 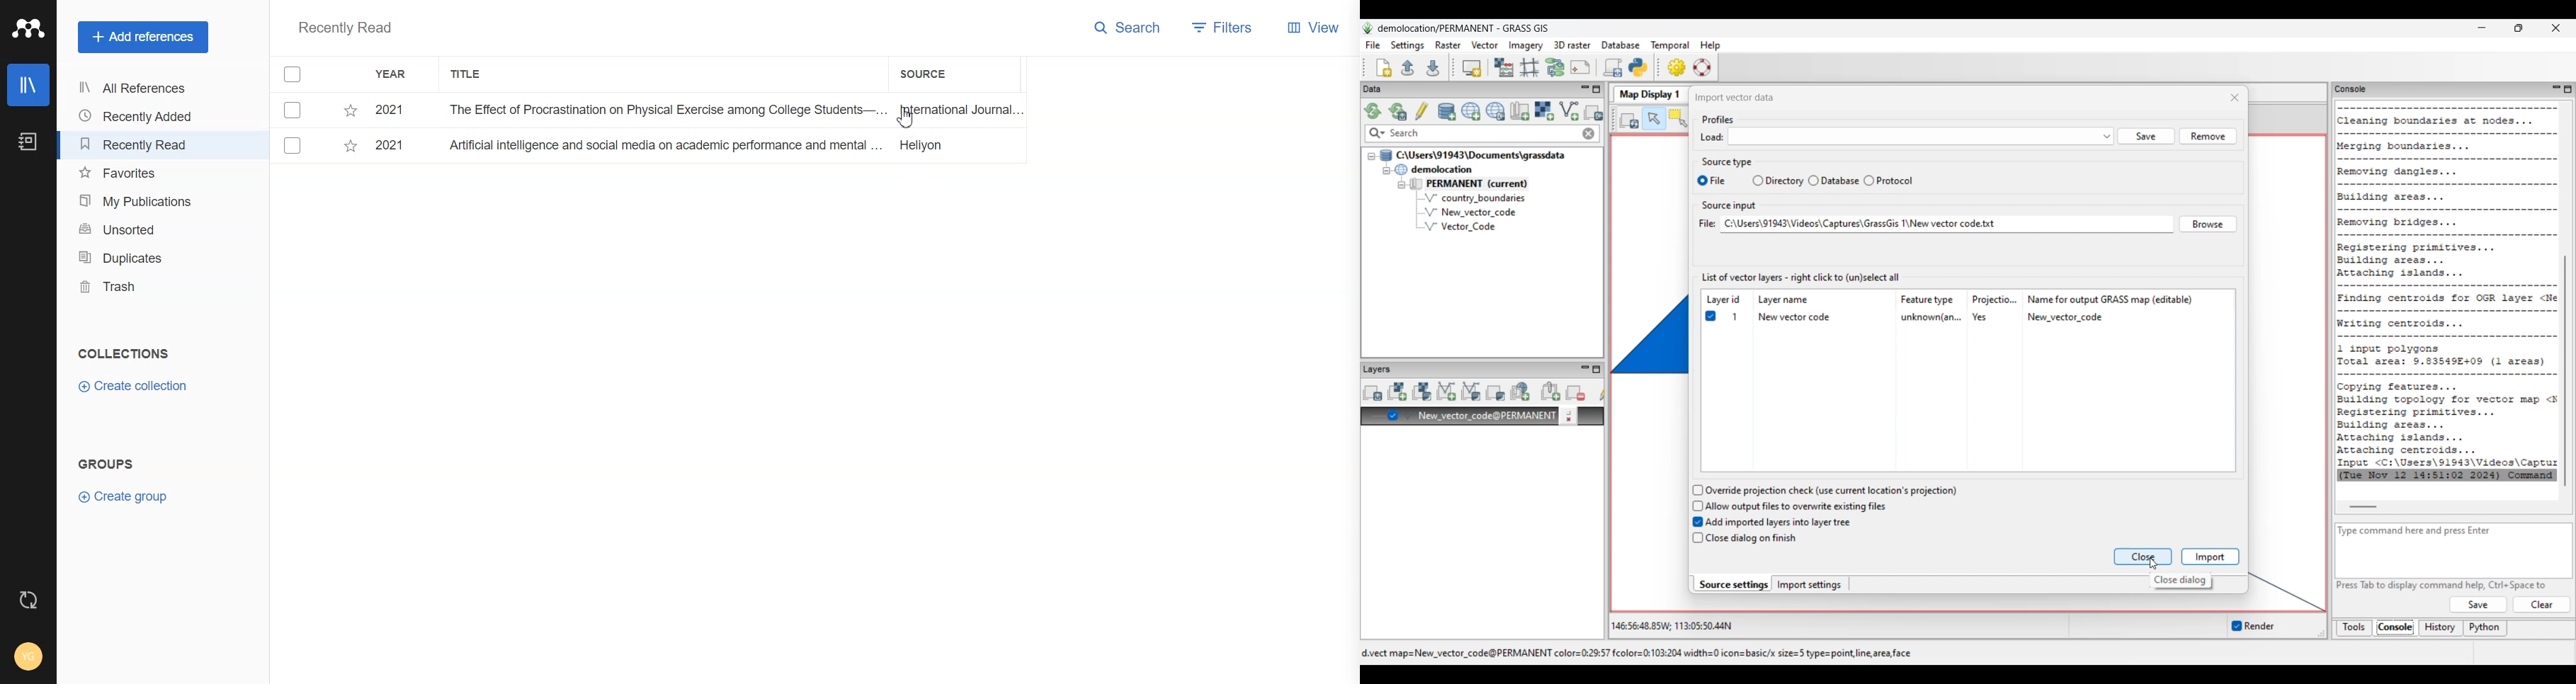 I want to click on Notebook, so click(x=26, y=142).